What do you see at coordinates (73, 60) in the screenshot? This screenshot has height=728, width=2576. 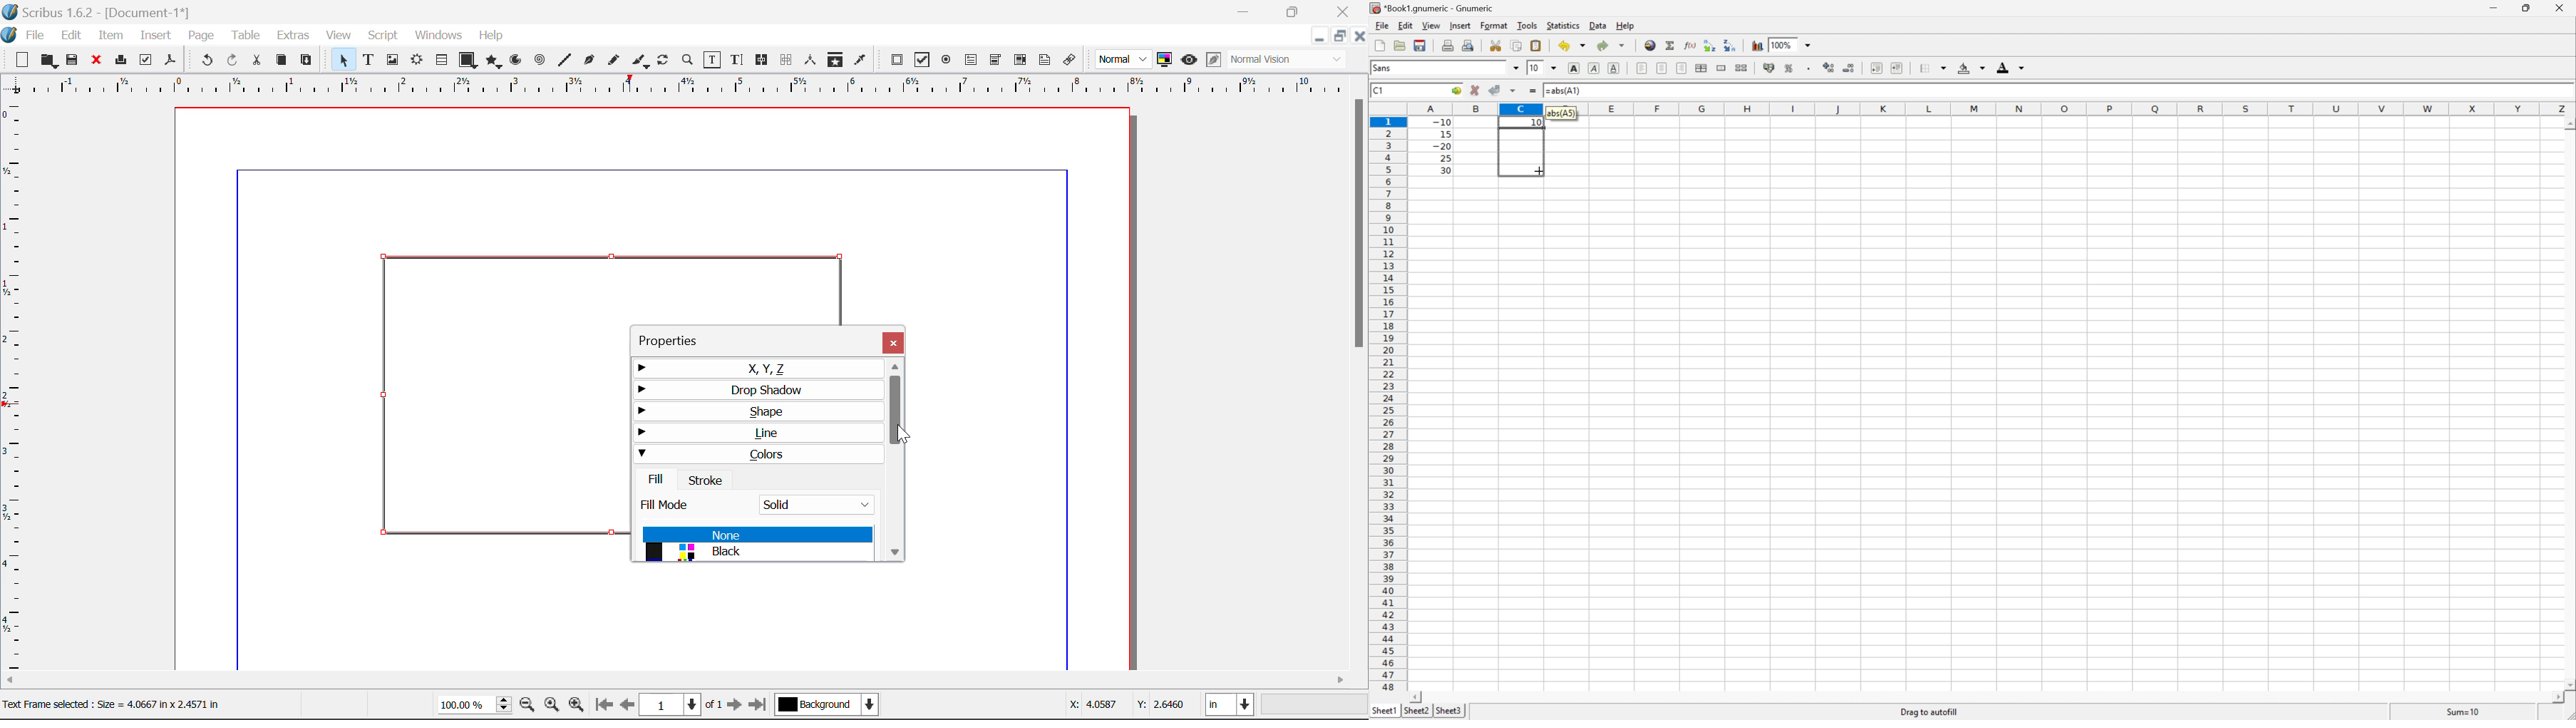 I see `Save` at bounding box center [73, 60].